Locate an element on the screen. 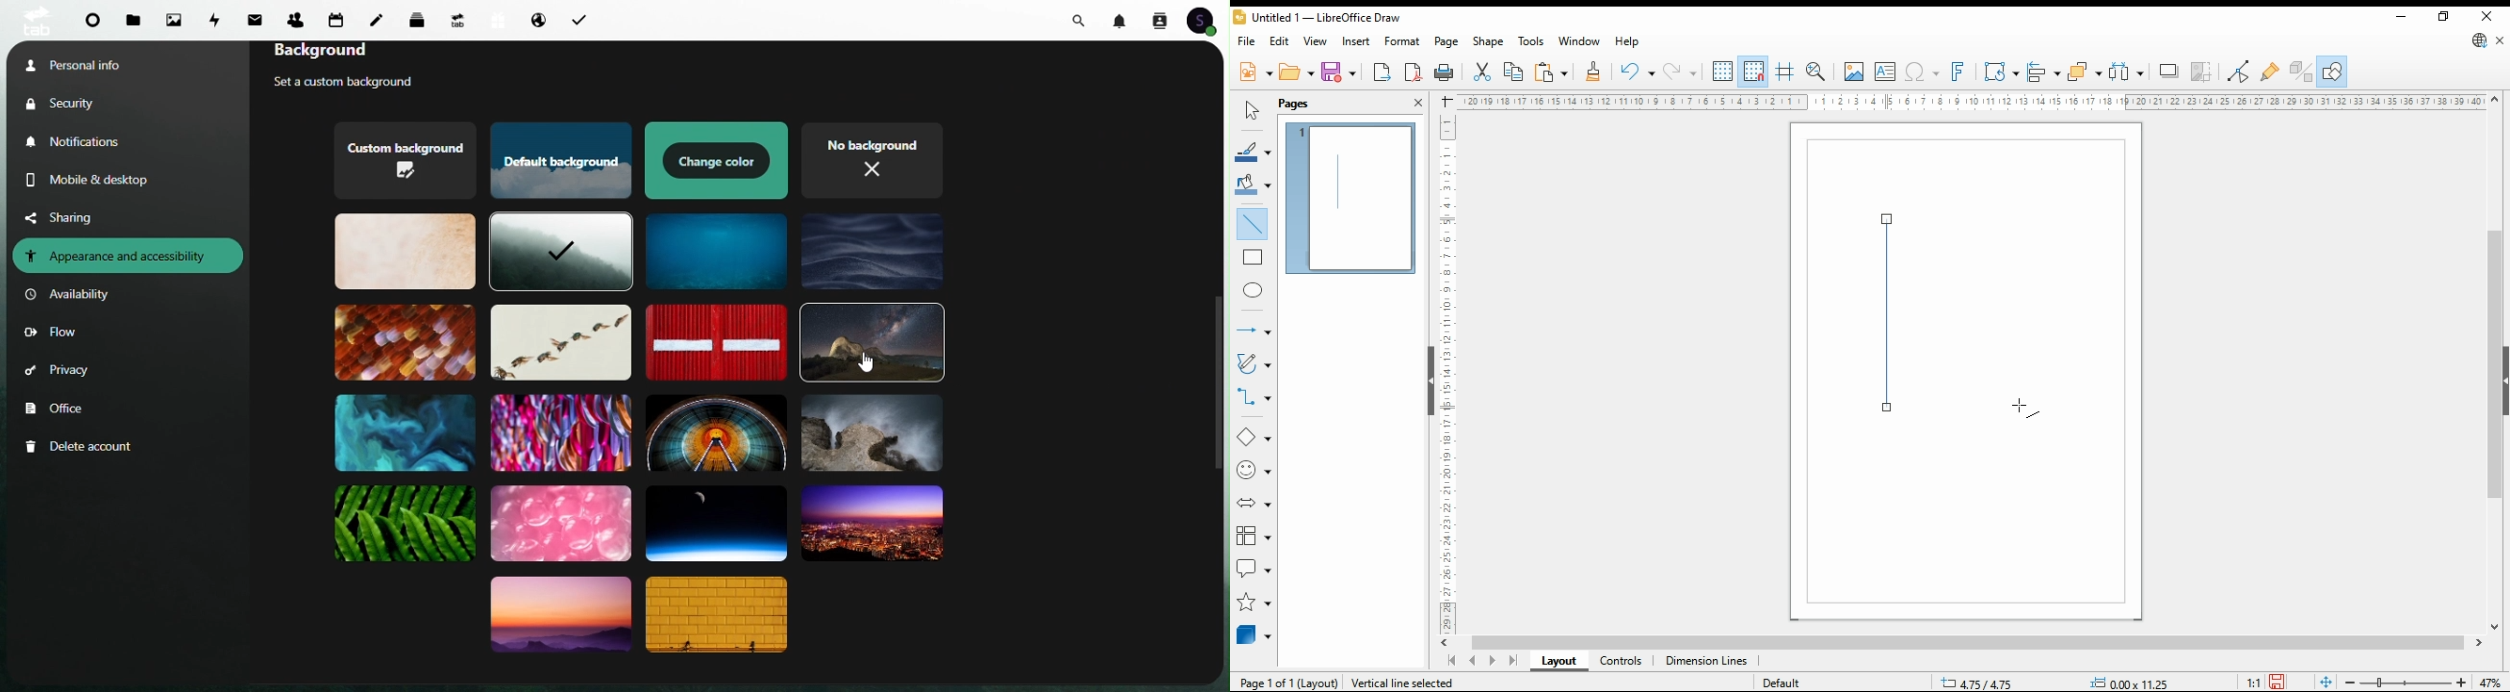 This screenshot has width=2520, height=700. Office is located at coordinates (59, 409).